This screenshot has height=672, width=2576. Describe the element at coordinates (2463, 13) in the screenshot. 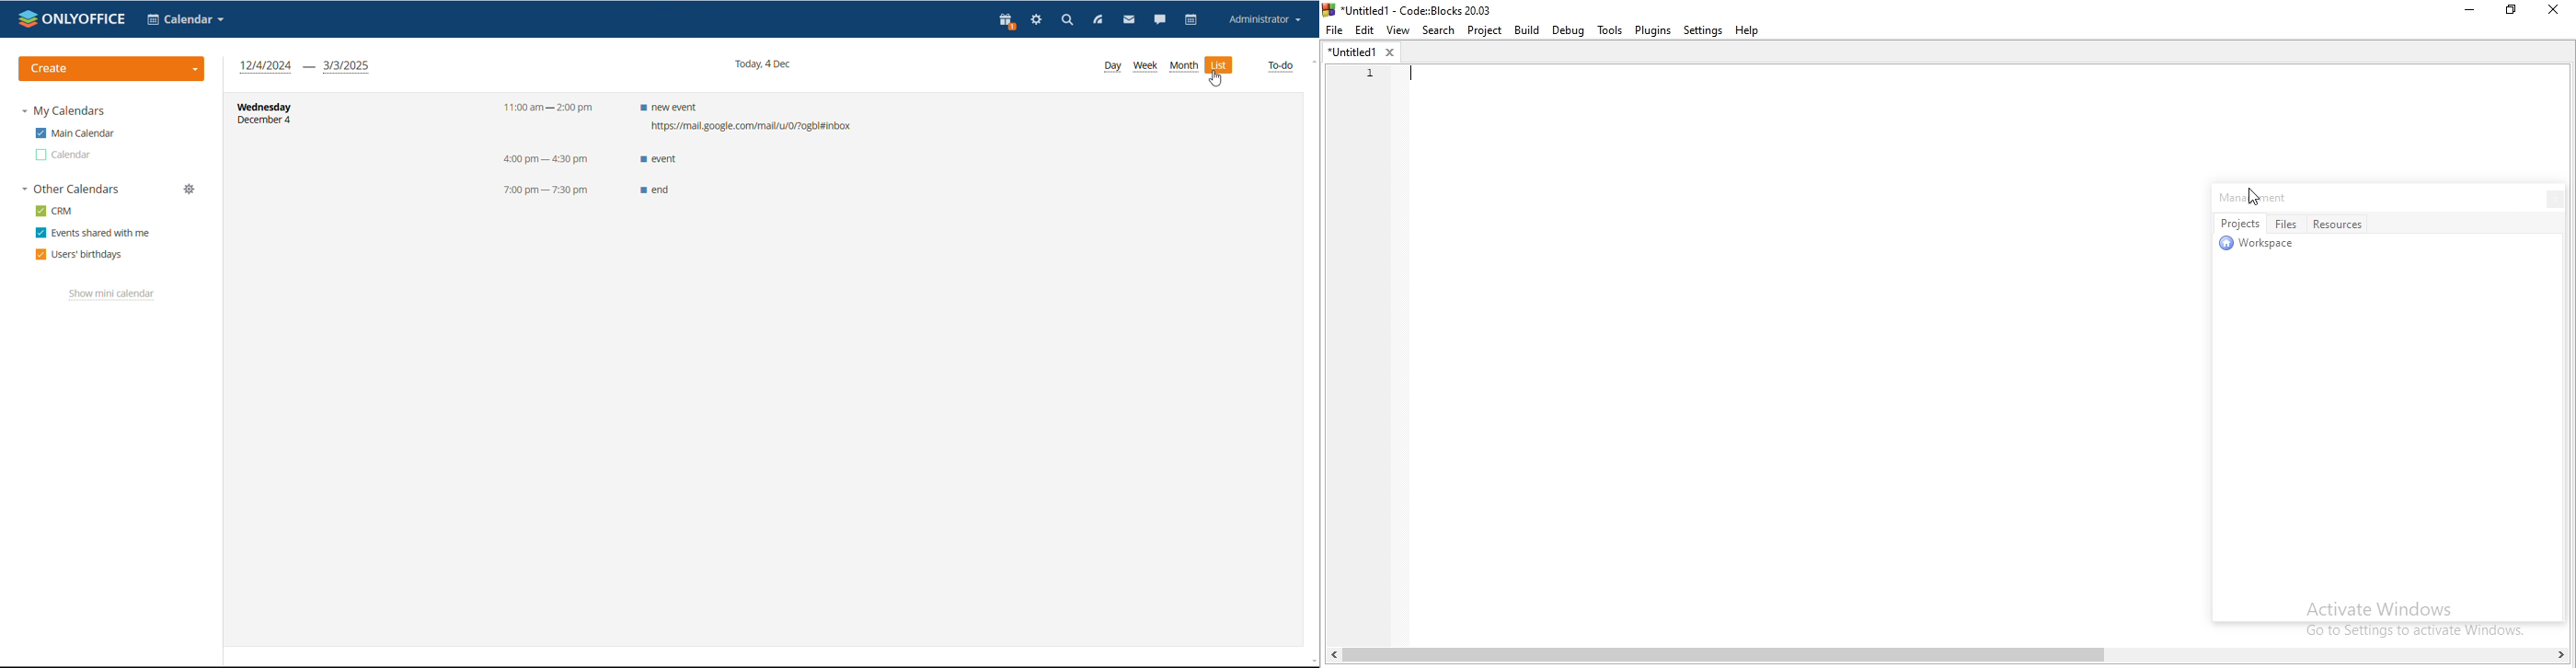

I see `Minimise` at that location.